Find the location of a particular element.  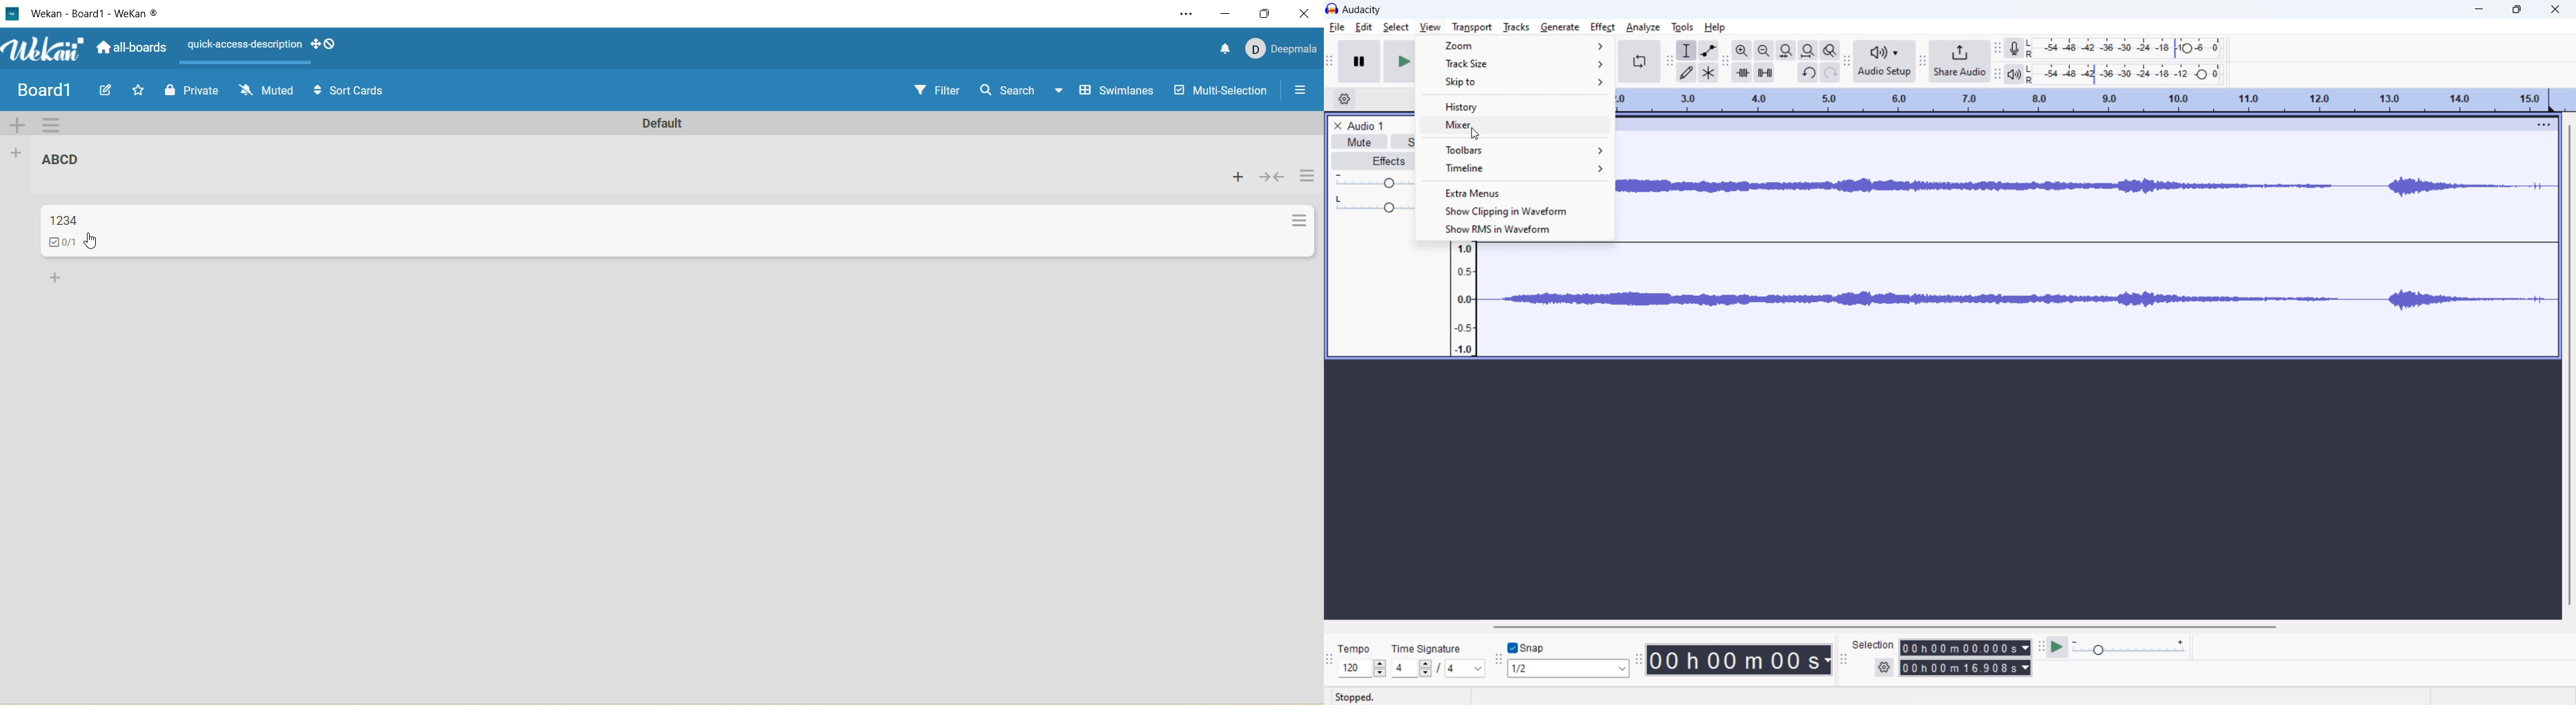

select tempo is located at coordinates (1362, 668).